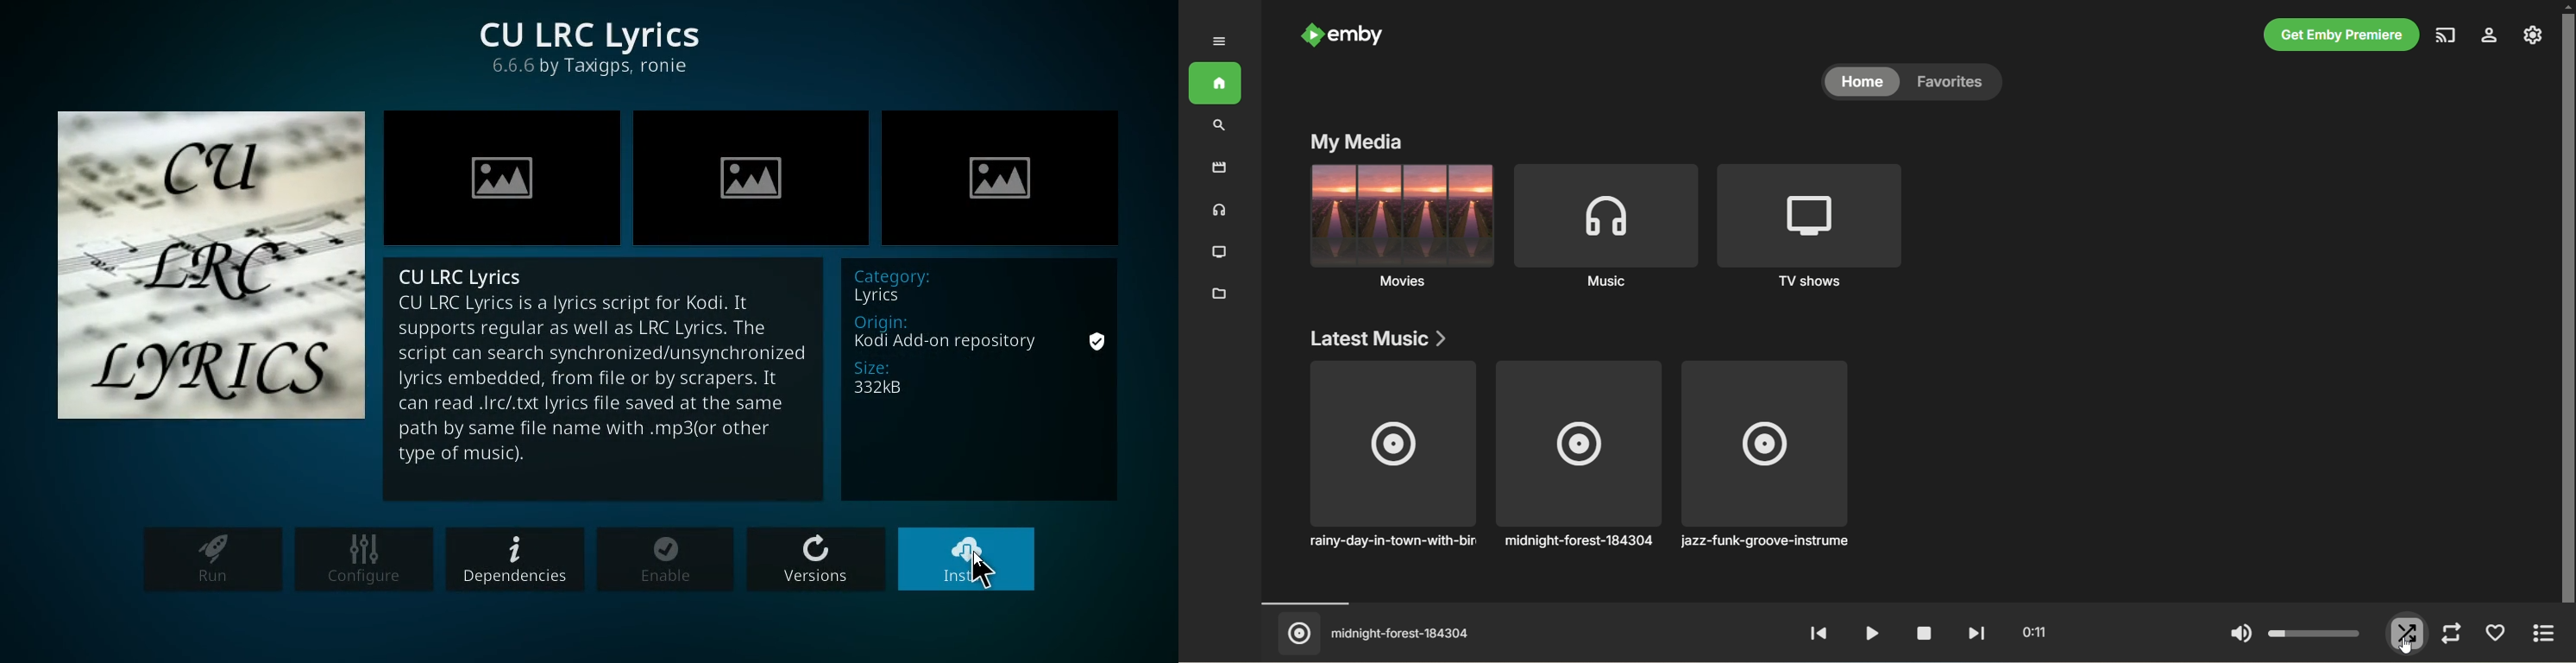 Image resolution: width=2576 pixels, height=672 pixels. What do you see at coordinates (1378, 634) in the screenshot?
I see `(©  midnight-forest-184304` at bounding box center [1378, 634].